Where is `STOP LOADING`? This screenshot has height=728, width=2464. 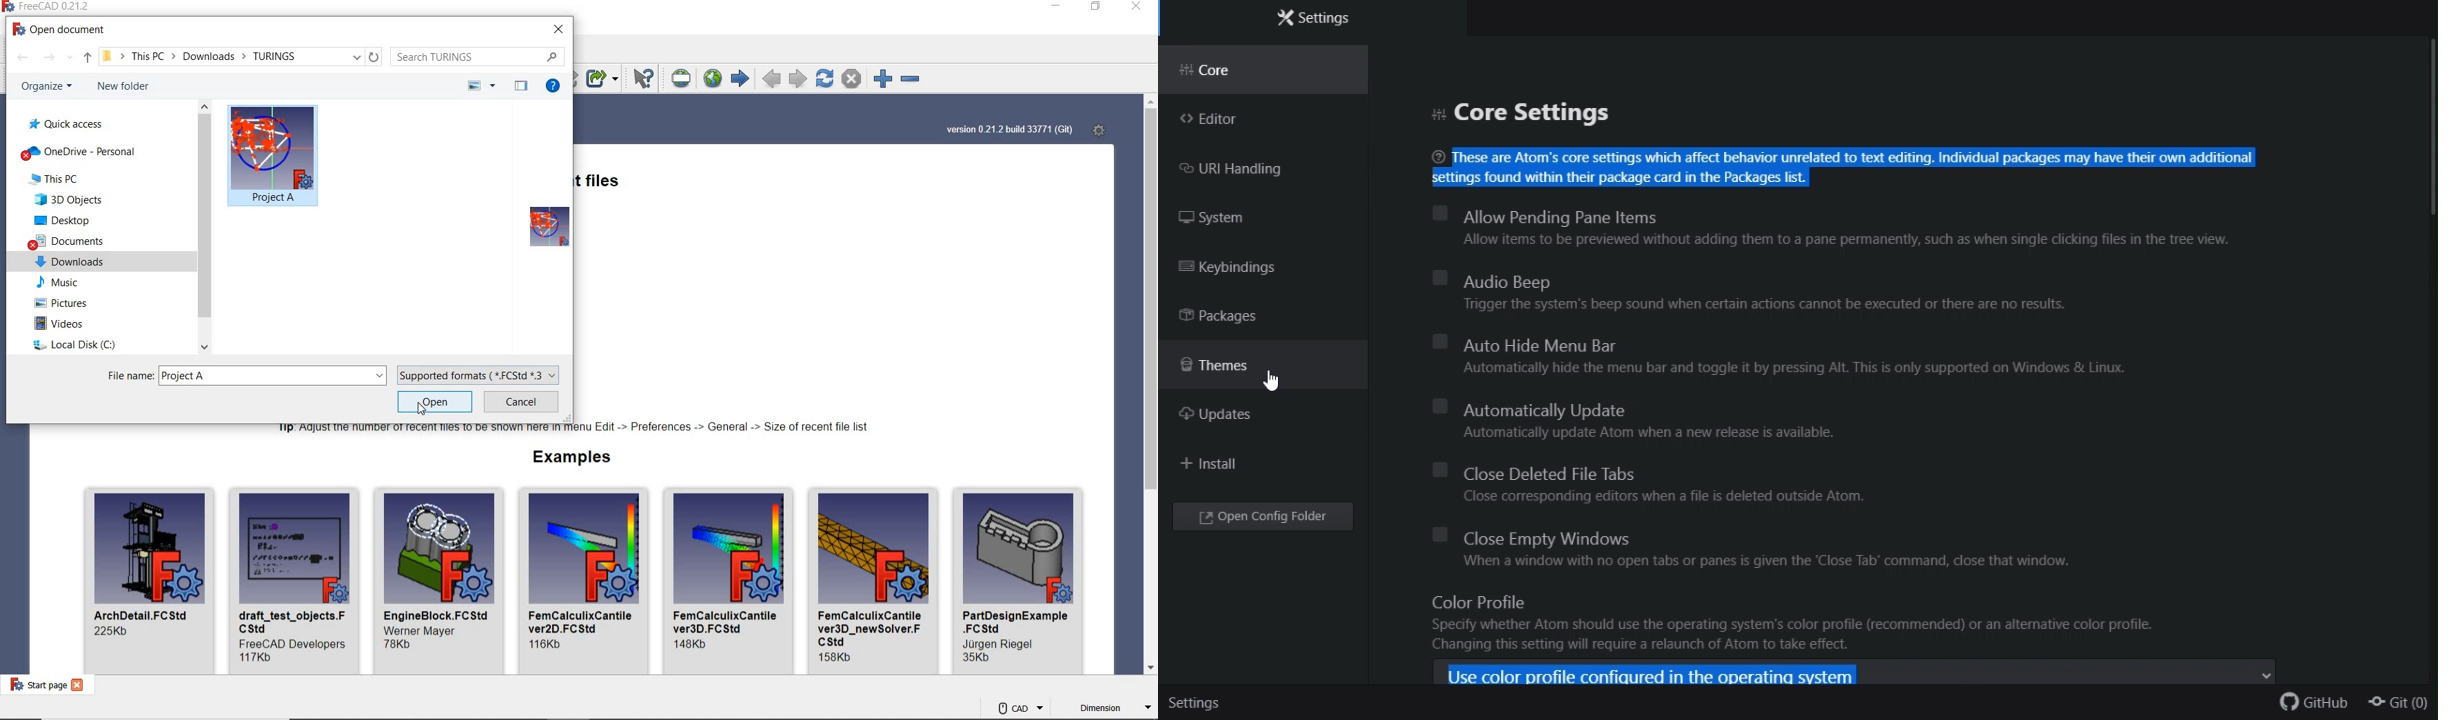 STOP LOADING is located at coordinates (852, 79).